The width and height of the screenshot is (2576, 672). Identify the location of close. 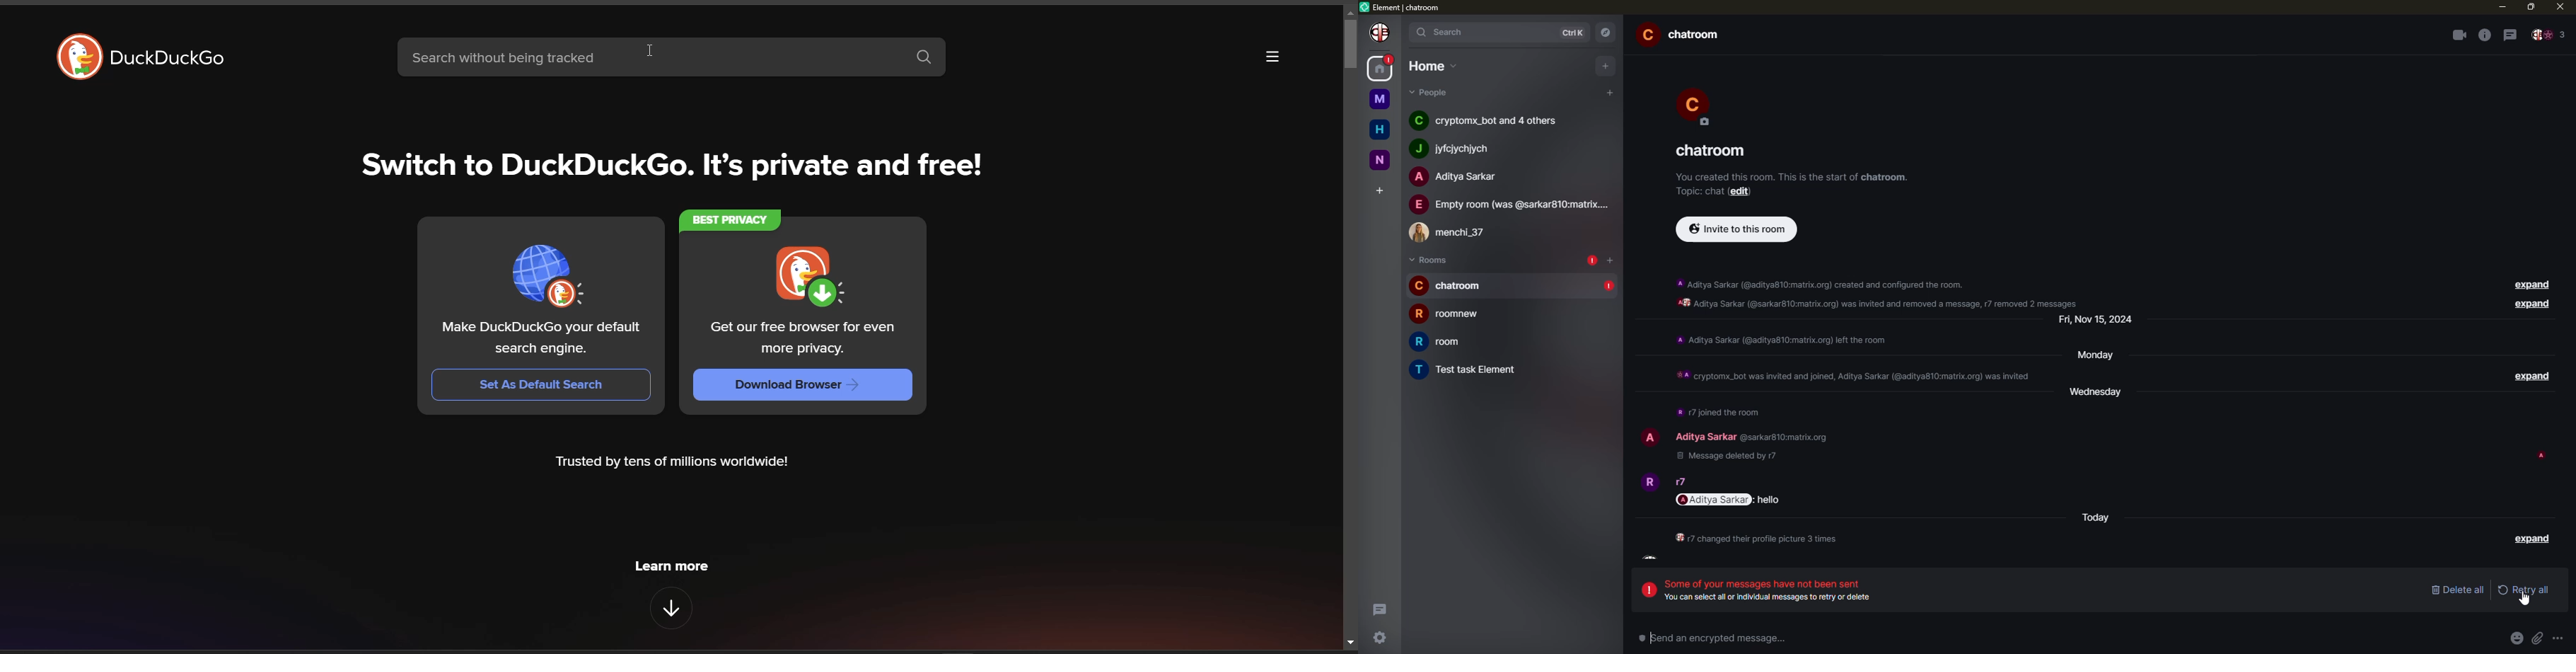
(2559, 8).